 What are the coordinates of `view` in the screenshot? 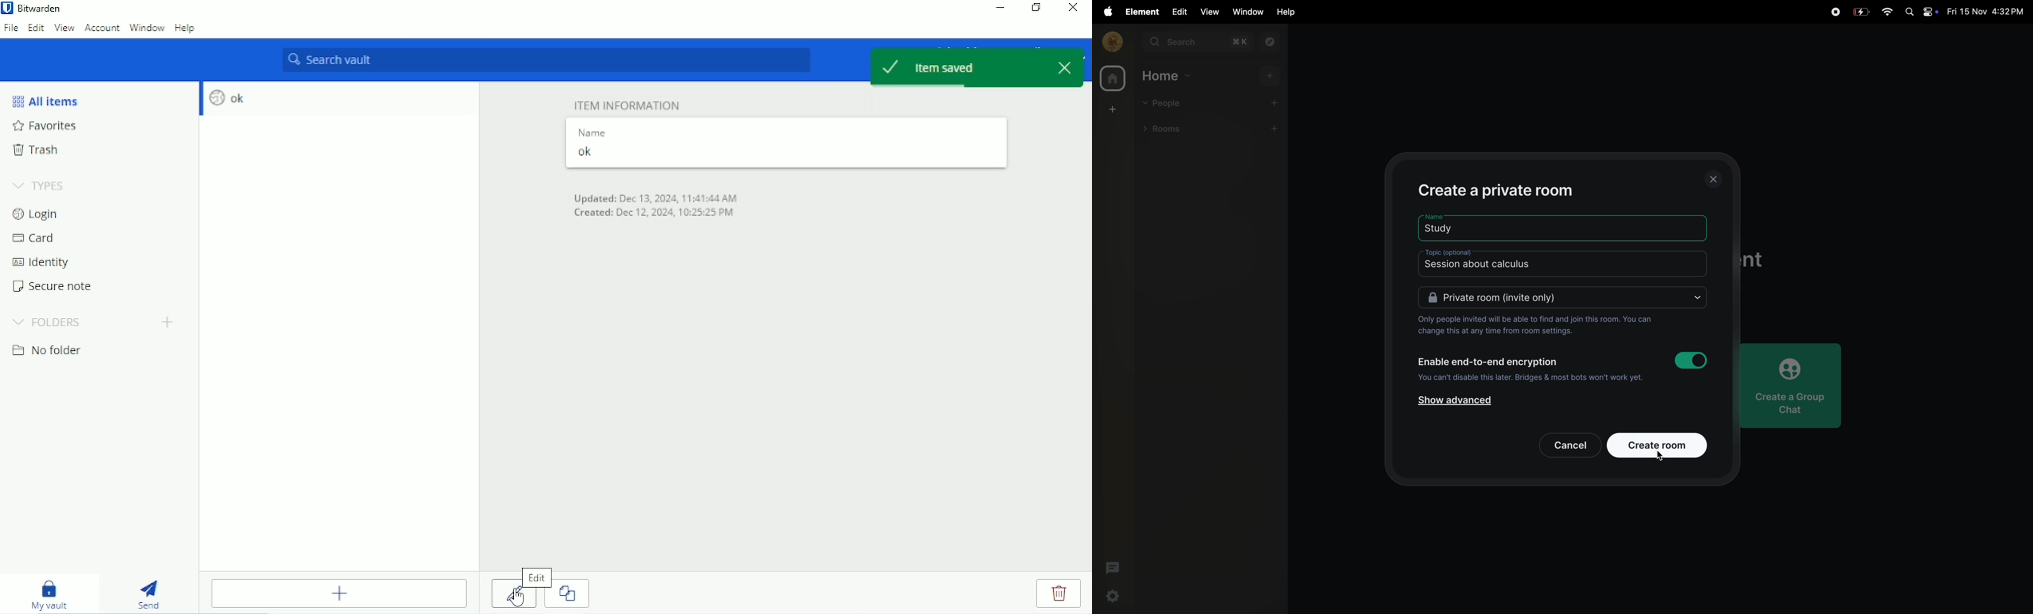 It's located at (1209, 12).